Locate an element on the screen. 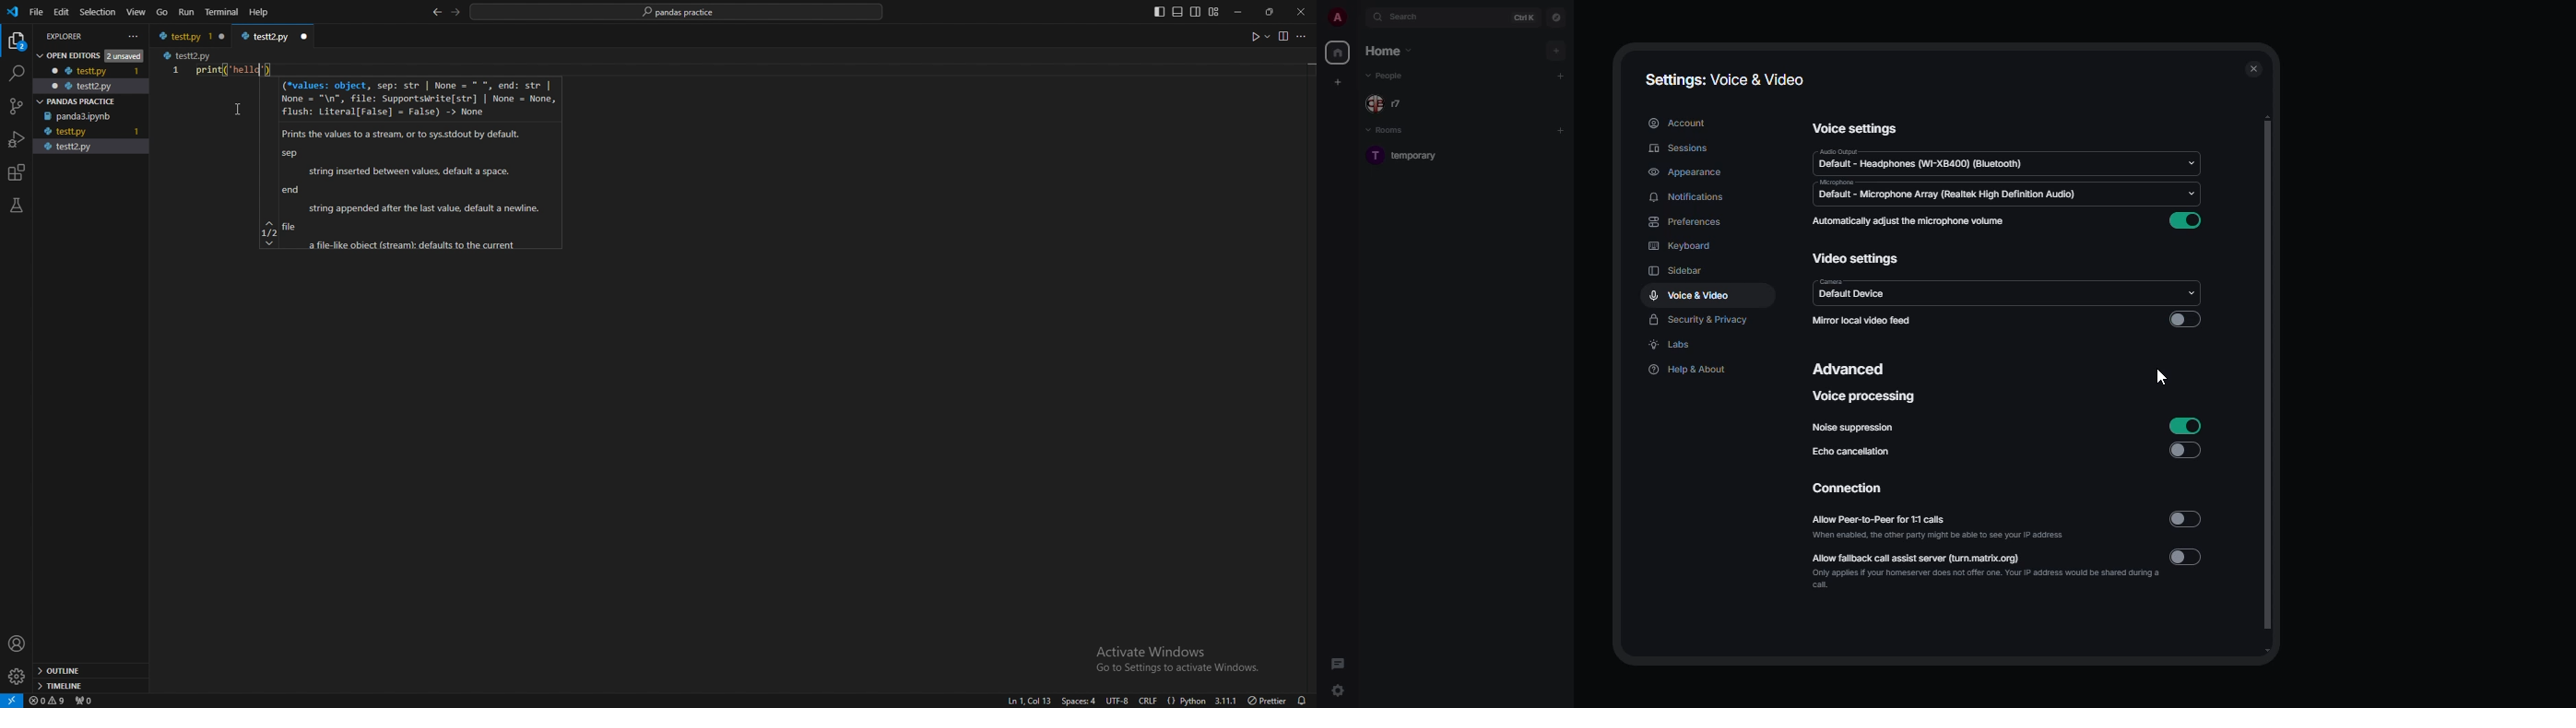 The height and width of the screenshot is (728, 2576). preferences is located at coordinates (1689, 222).